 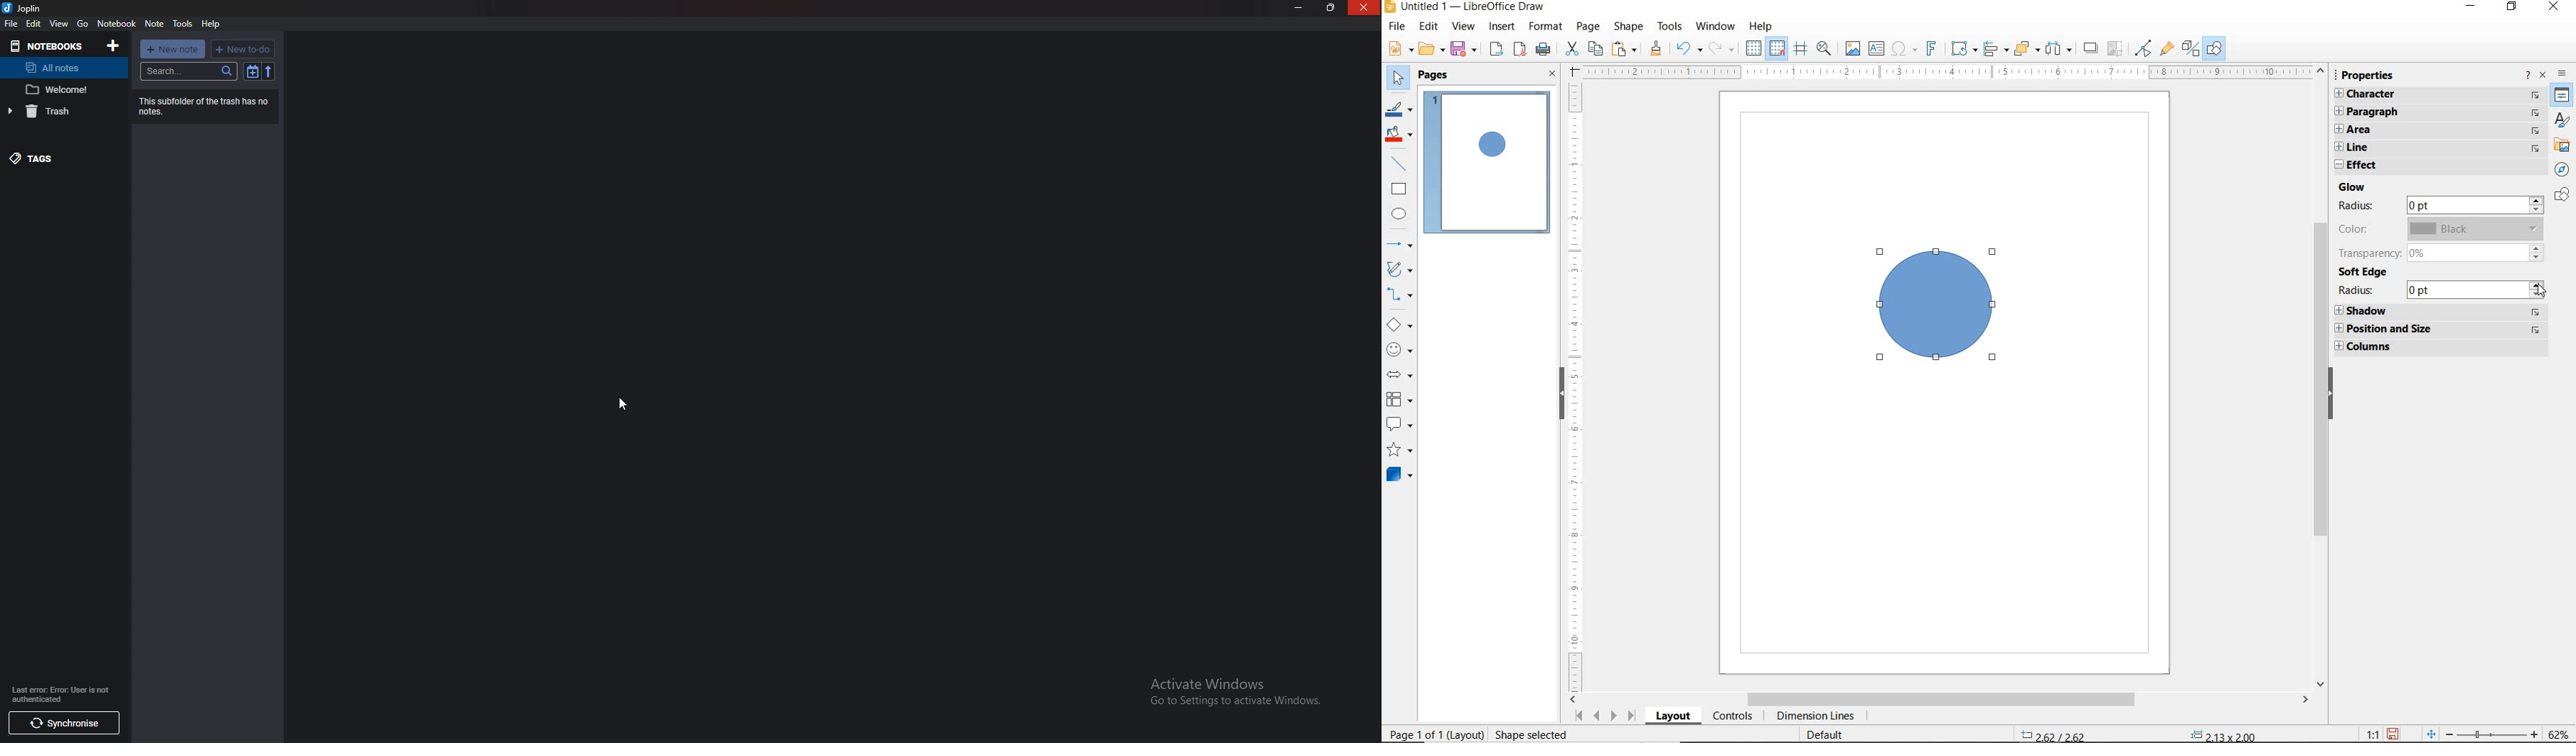 What do you see at coordinates (65, 724) in the screenshot?
I see `Synchronize` at bounding box center [65, 724].